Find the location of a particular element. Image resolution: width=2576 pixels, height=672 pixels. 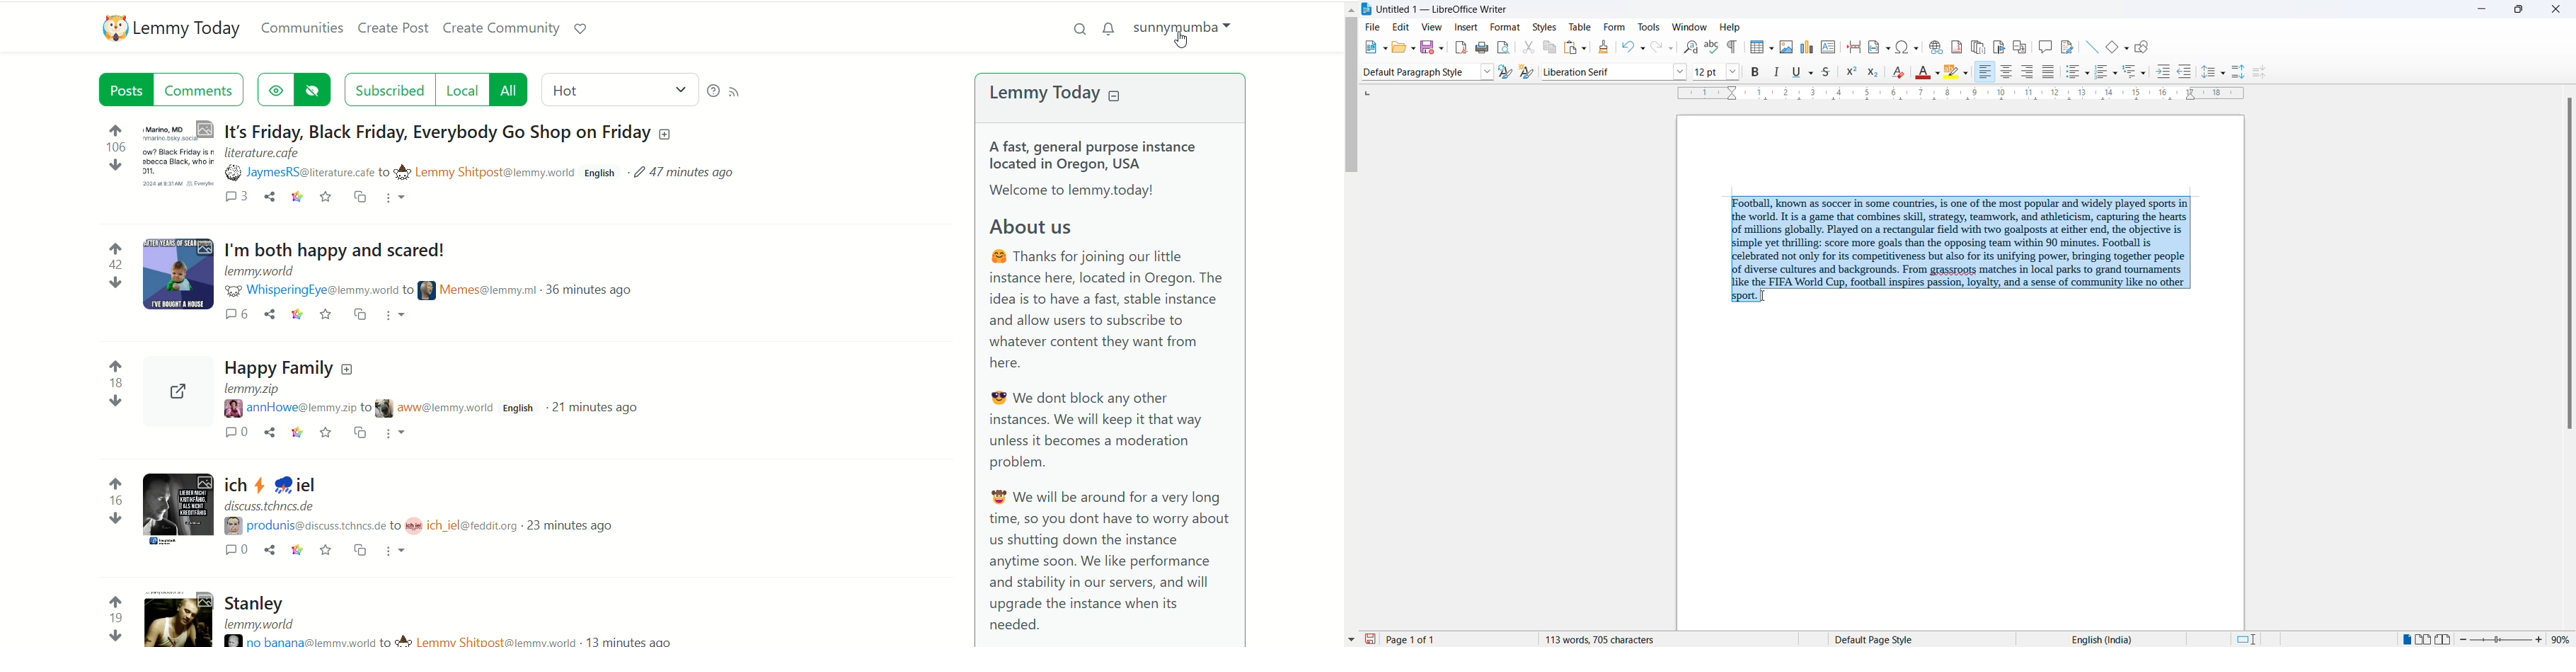

lemmy today is located at coordinates (189, 30).